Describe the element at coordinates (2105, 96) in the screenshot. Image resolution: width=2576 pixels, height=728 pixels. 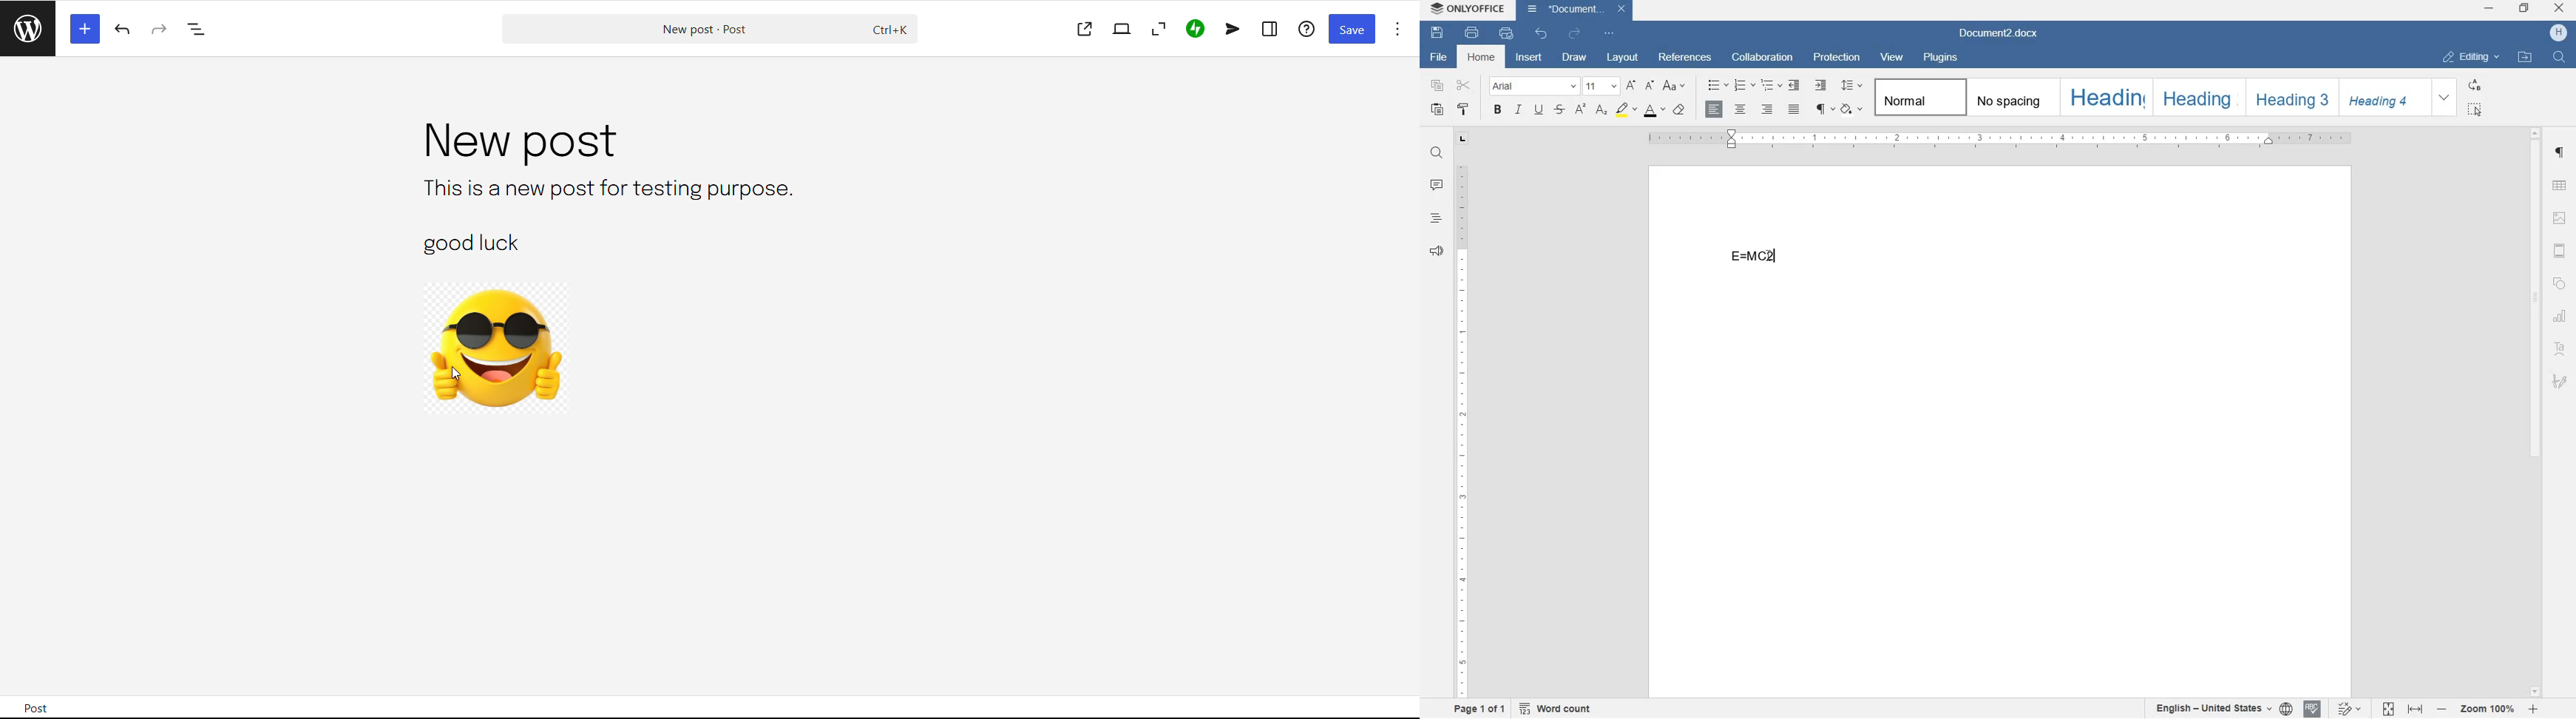
I see `Heading 1` at that location.